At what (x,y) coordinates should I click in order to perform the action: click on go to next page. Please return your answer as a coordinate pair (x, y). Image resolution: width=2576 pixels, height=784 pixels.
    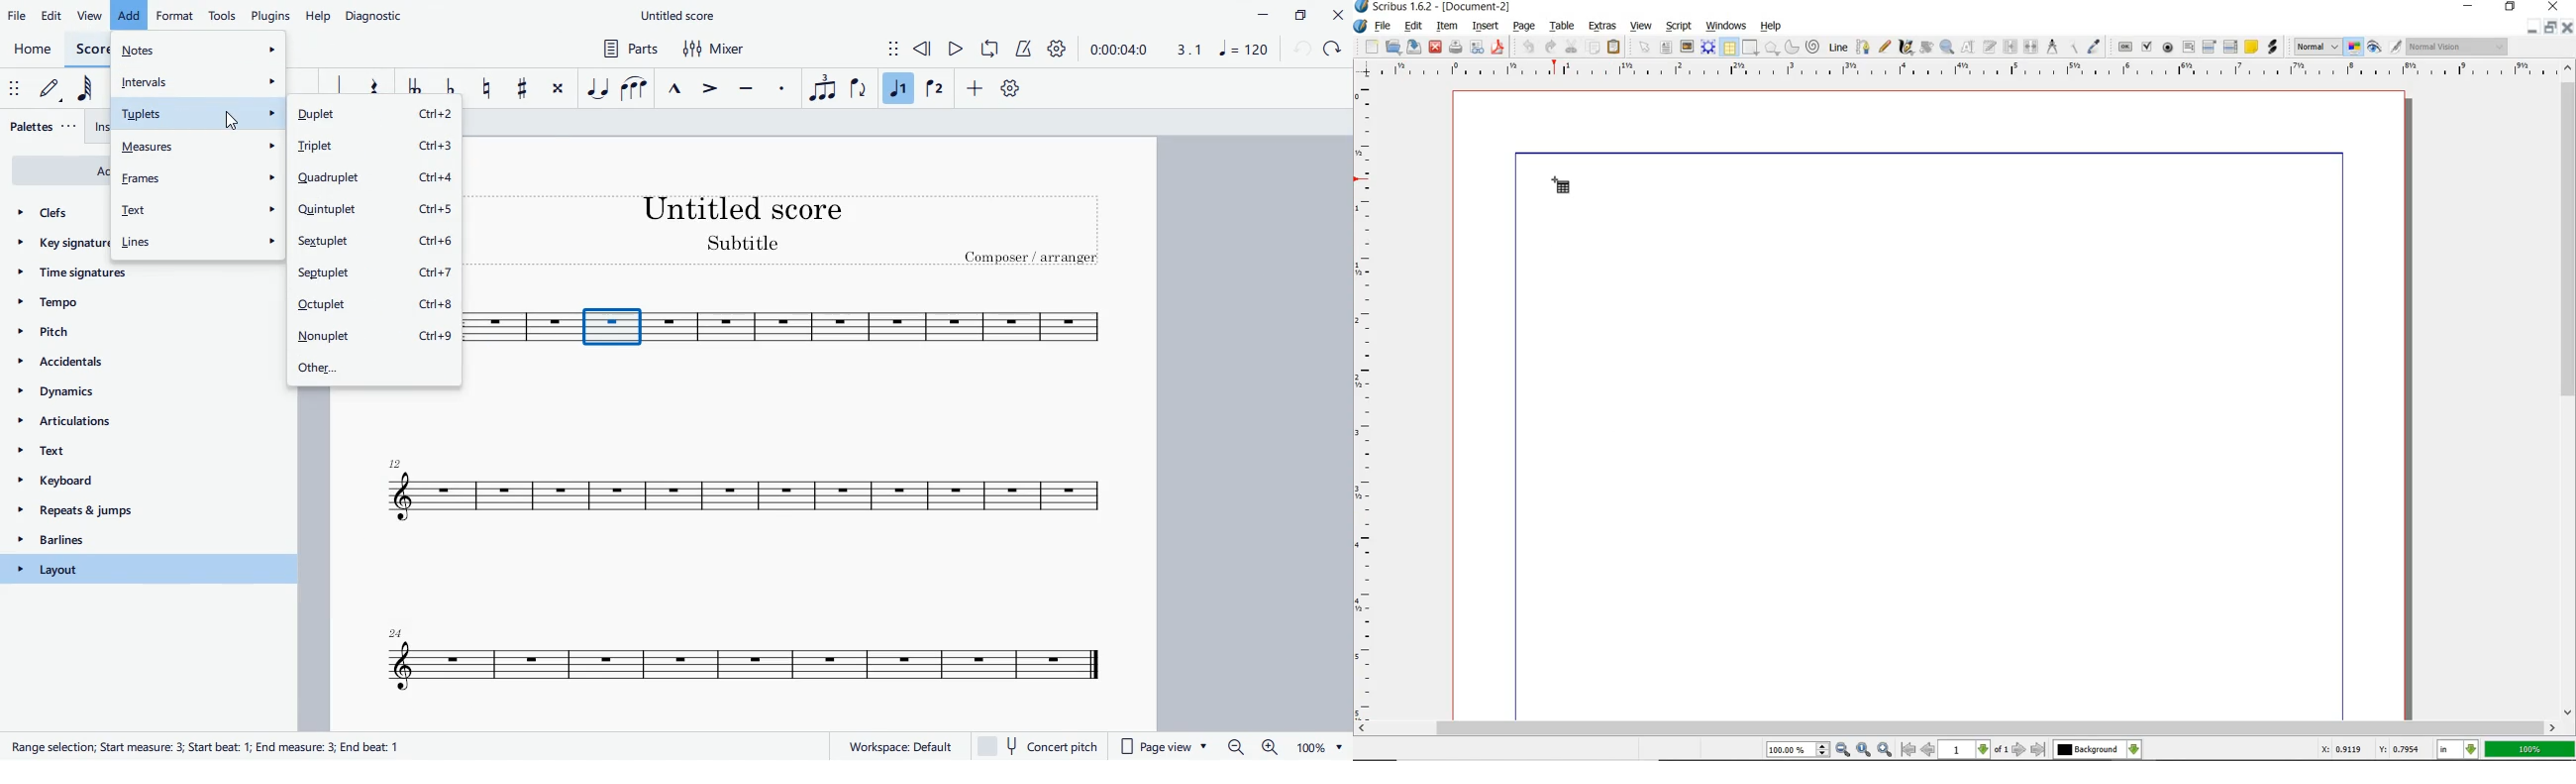
    Looking at the image, I should click on (2020, 750).